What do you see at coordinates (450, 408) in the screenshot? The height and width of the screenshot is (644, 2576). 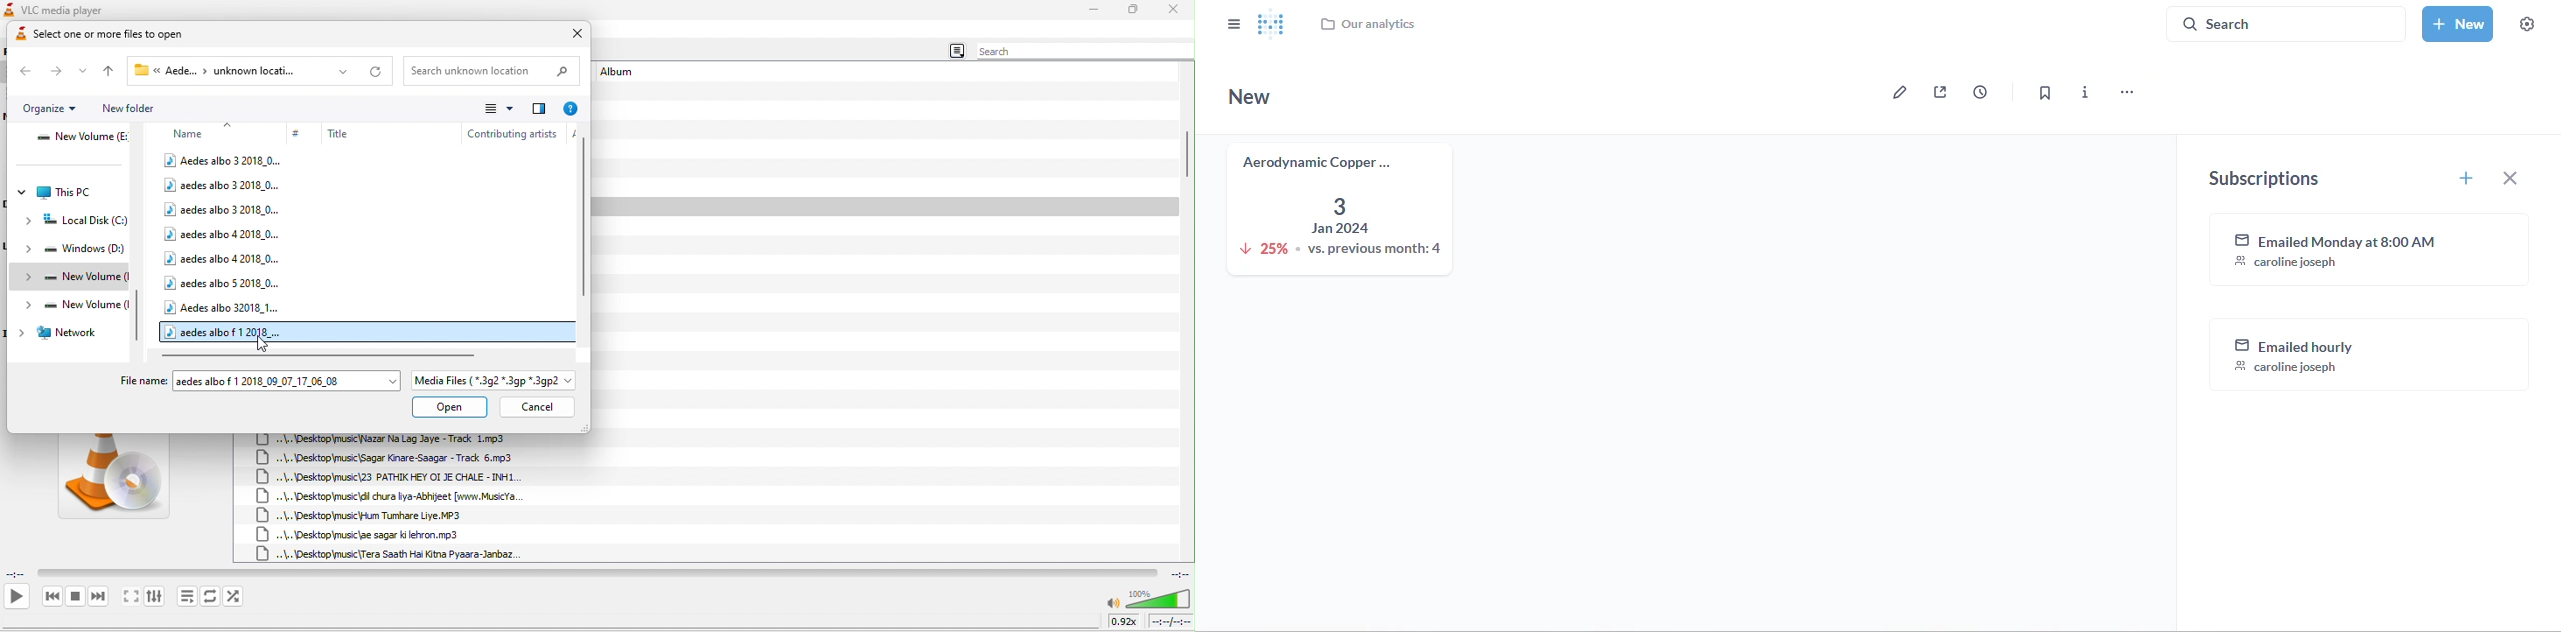 I see `open` at bounding box center [450, 408].